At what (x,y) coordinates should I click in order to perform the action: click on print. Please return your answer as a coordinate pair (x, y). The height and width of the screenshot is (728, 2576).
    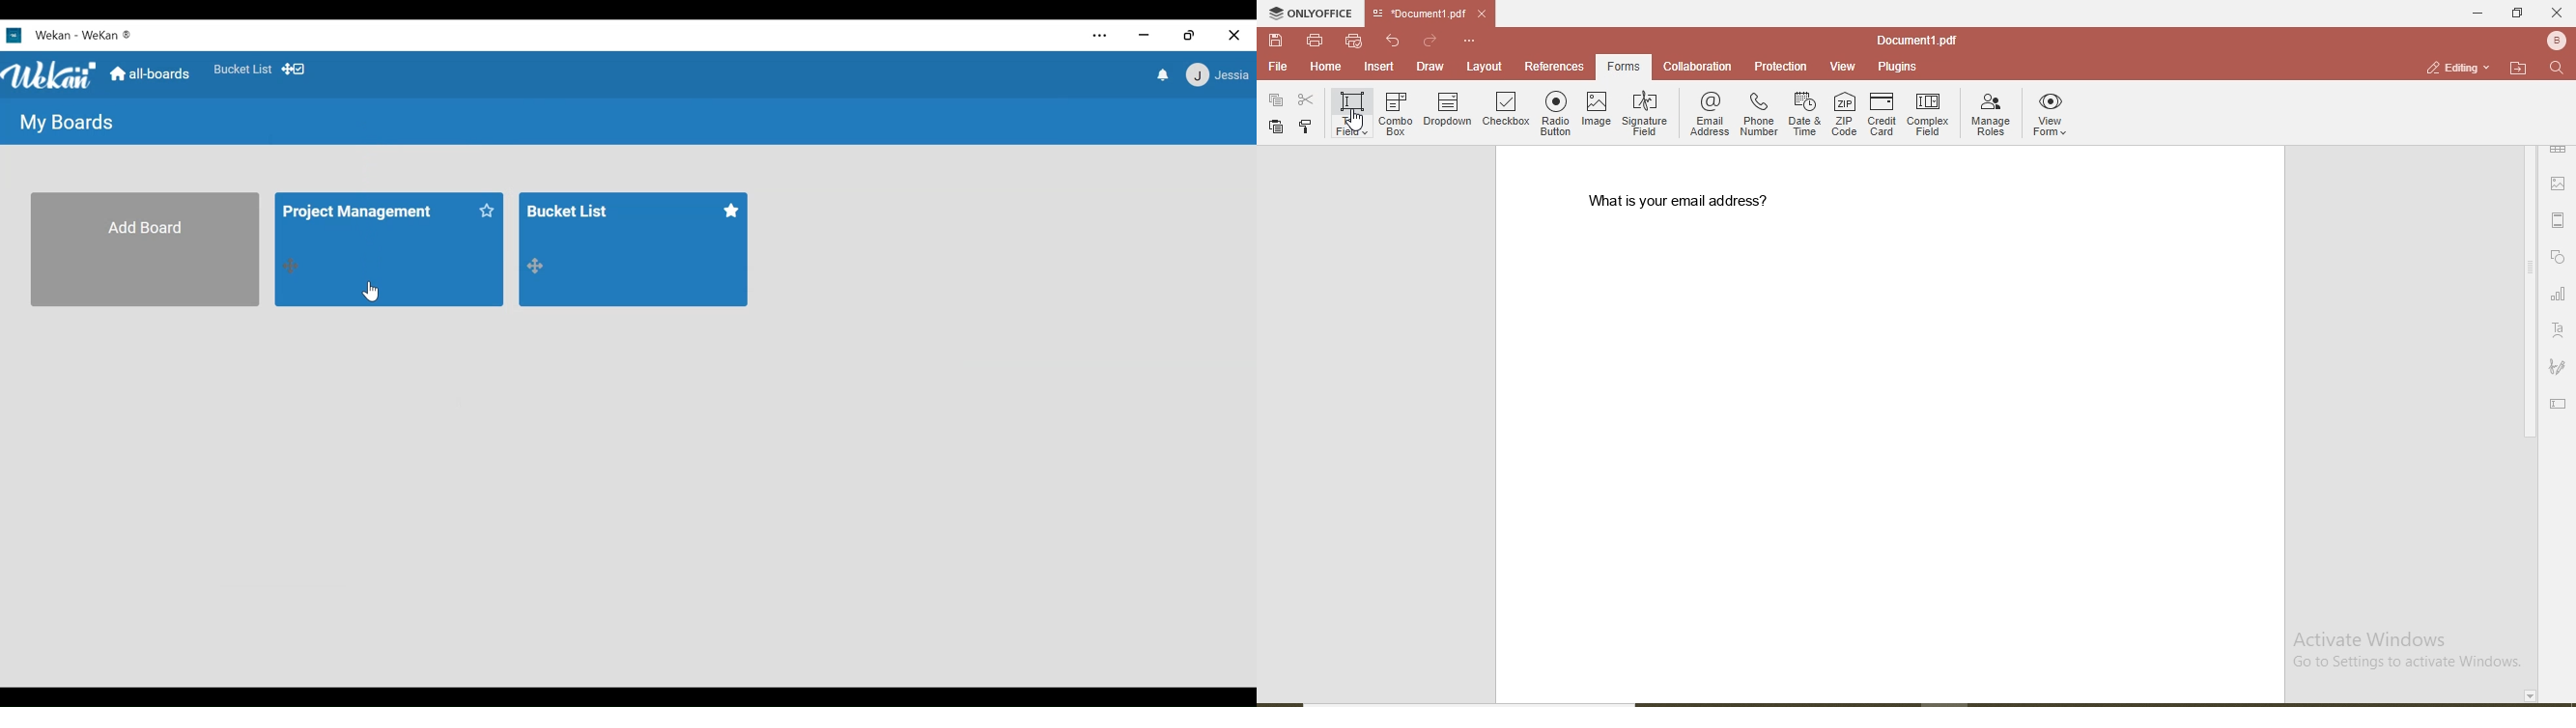
    Looking at the image, I should click on (1315, 39).